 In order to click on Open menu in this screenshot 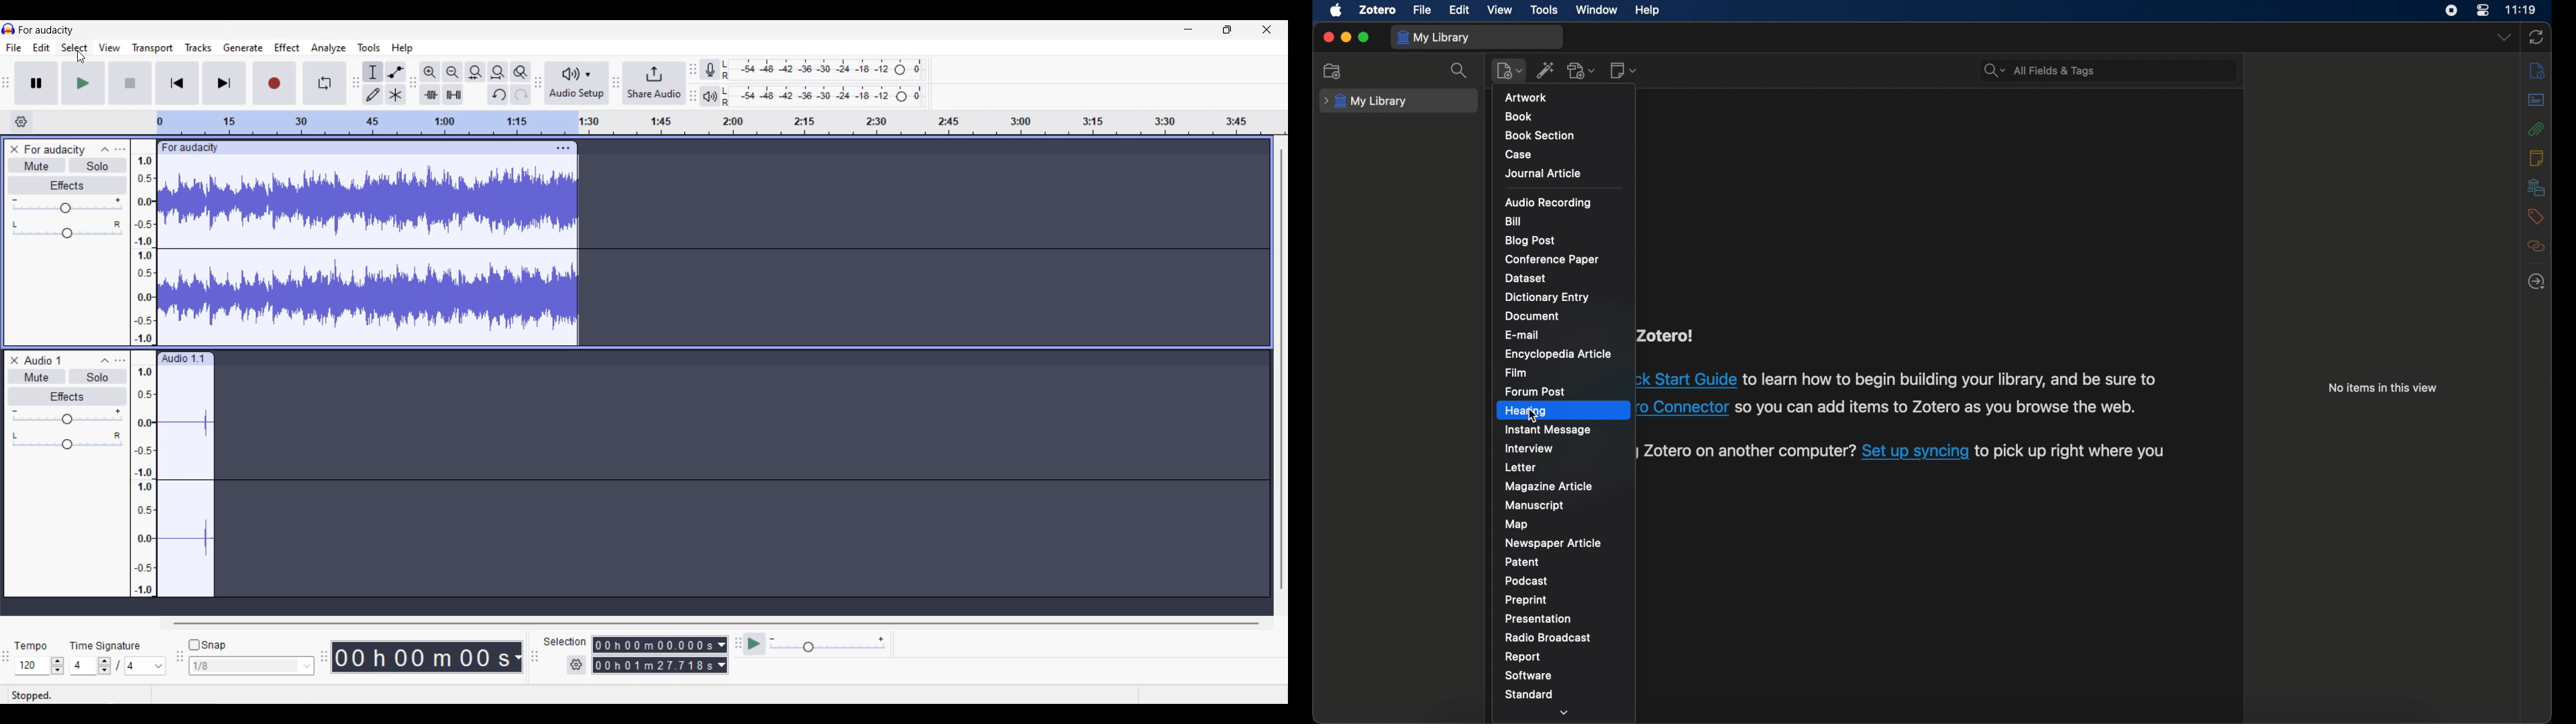, I will do `click(119, 149)`.